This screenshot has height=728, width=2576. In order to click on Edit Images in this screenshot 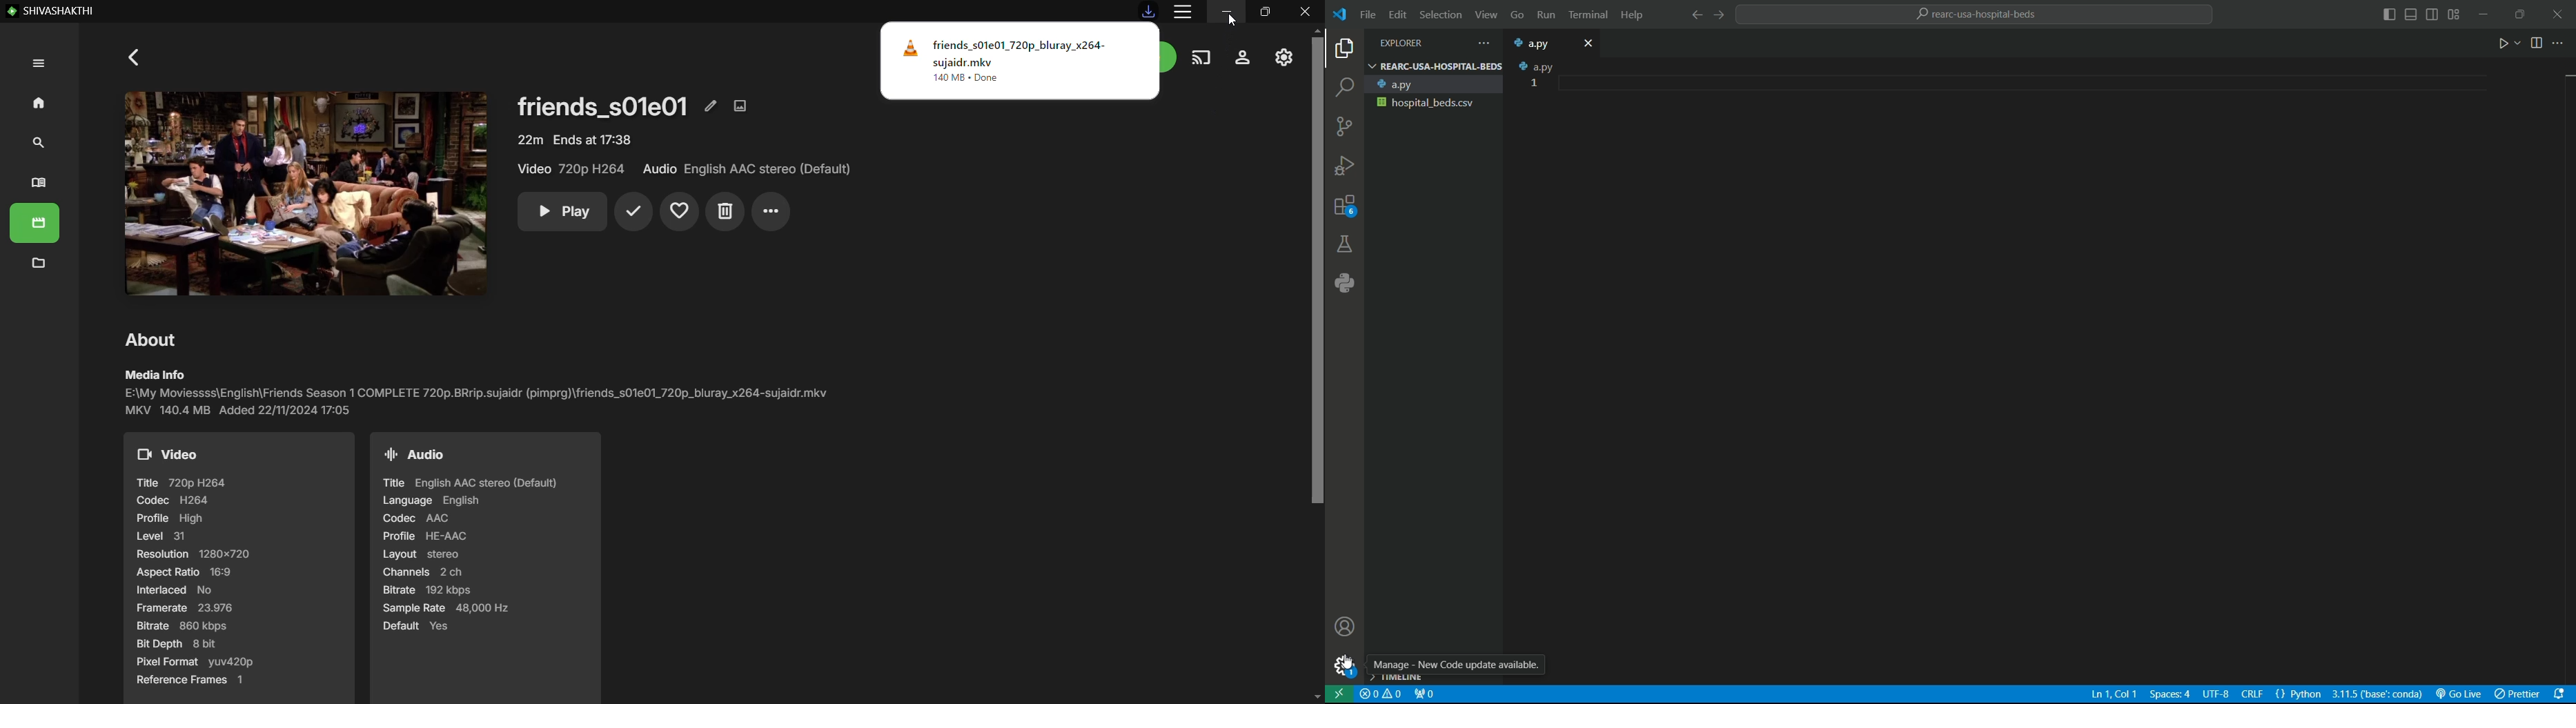, I will do `click(742, 105)`.